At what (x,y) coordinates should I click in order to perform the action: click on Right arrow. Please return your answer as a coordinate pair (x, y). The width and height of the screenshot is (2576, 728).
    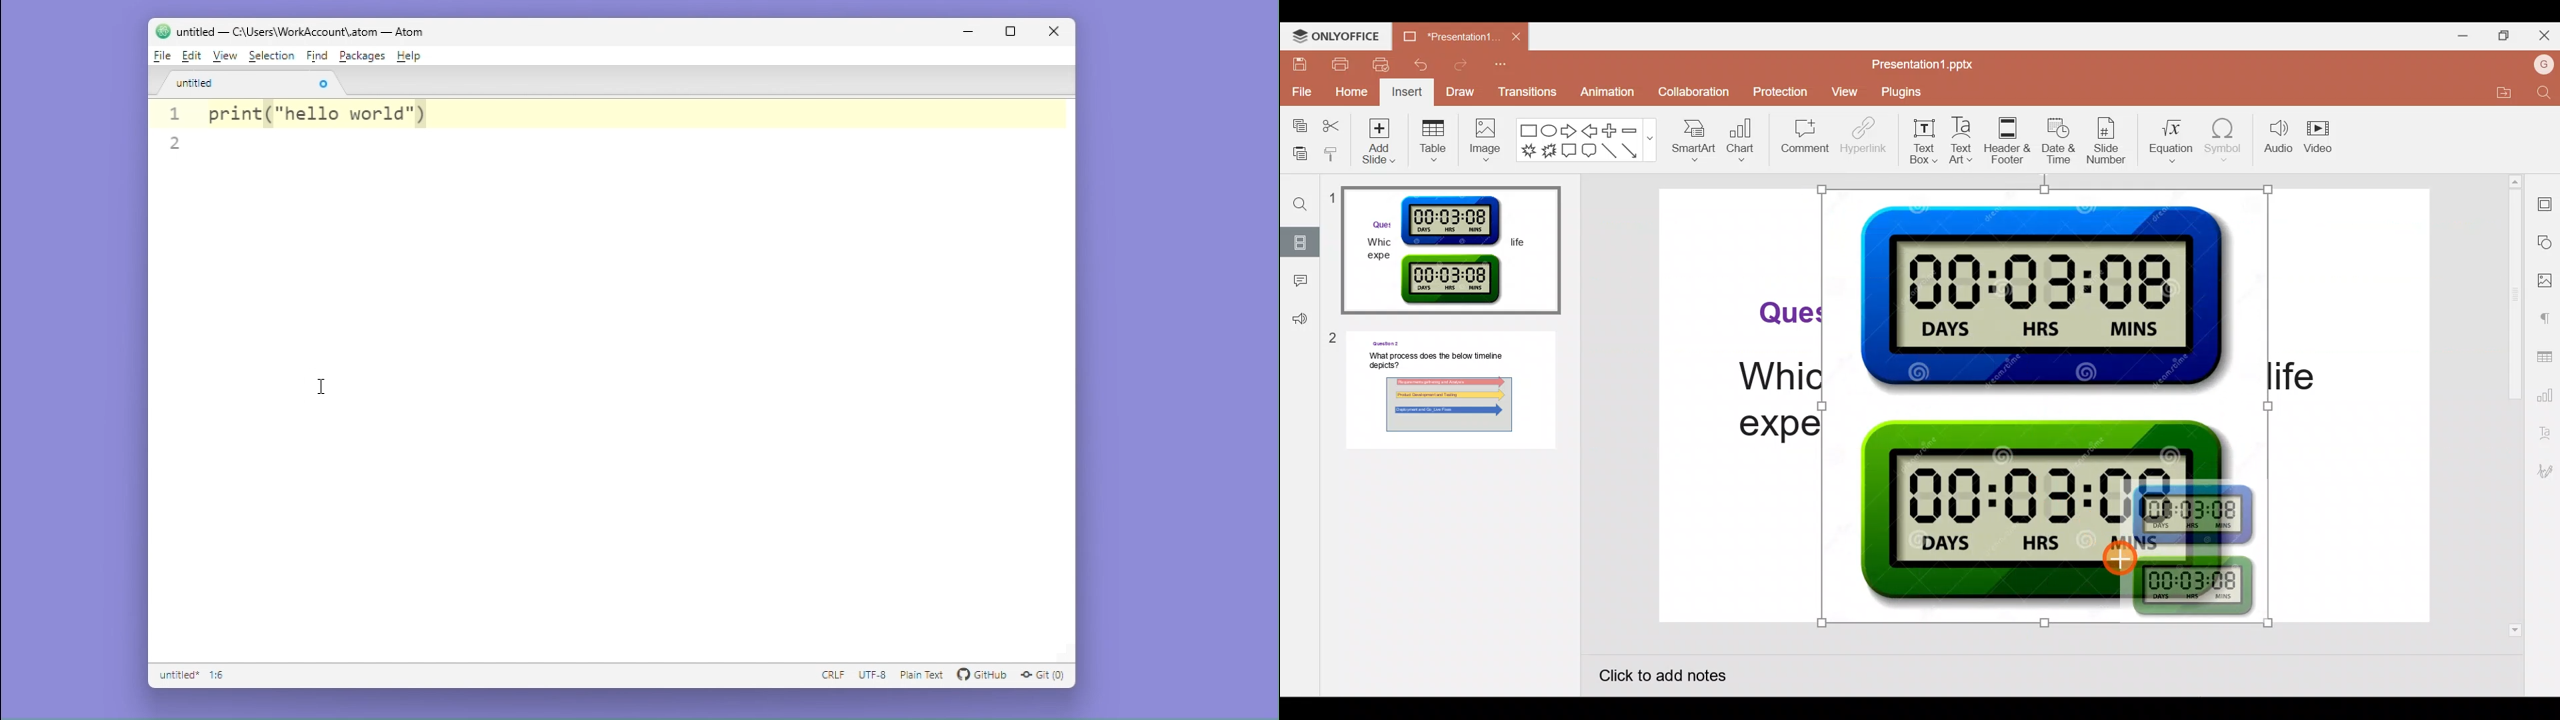
    Looking at the image, I should click on (1571, 132).